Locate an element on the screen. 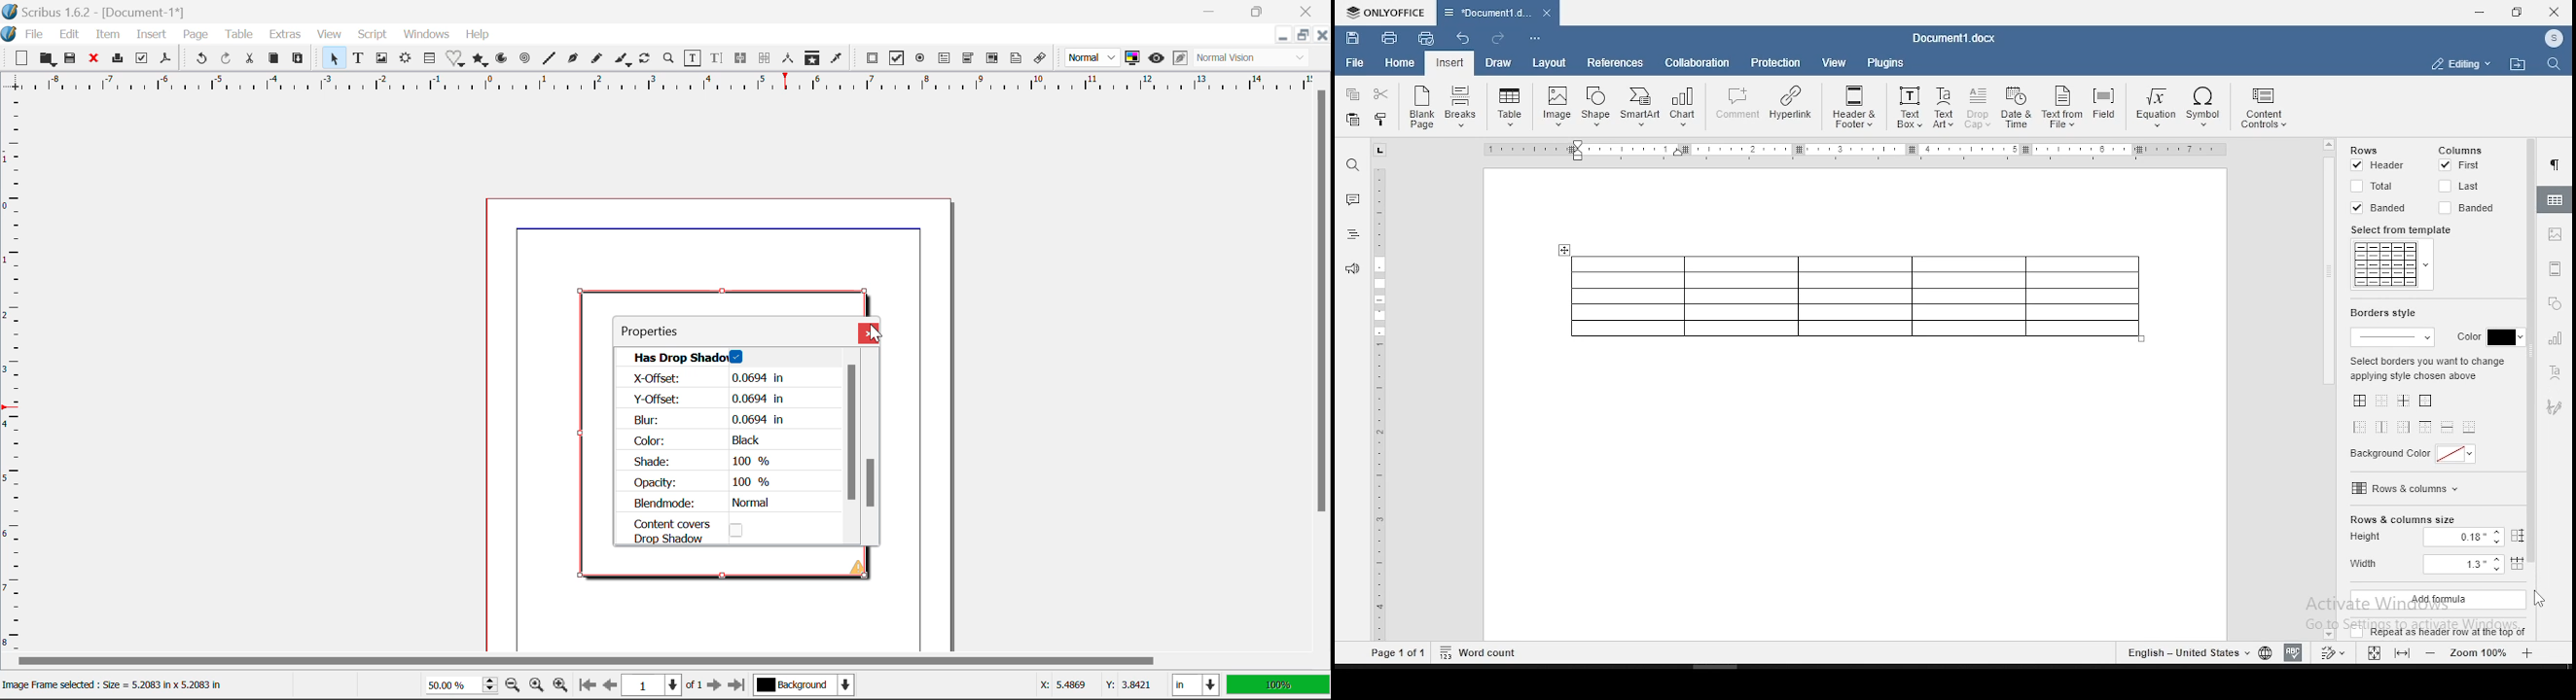 This screenshot has width=2576, height=700. Save is located at coordinates (71, 60).